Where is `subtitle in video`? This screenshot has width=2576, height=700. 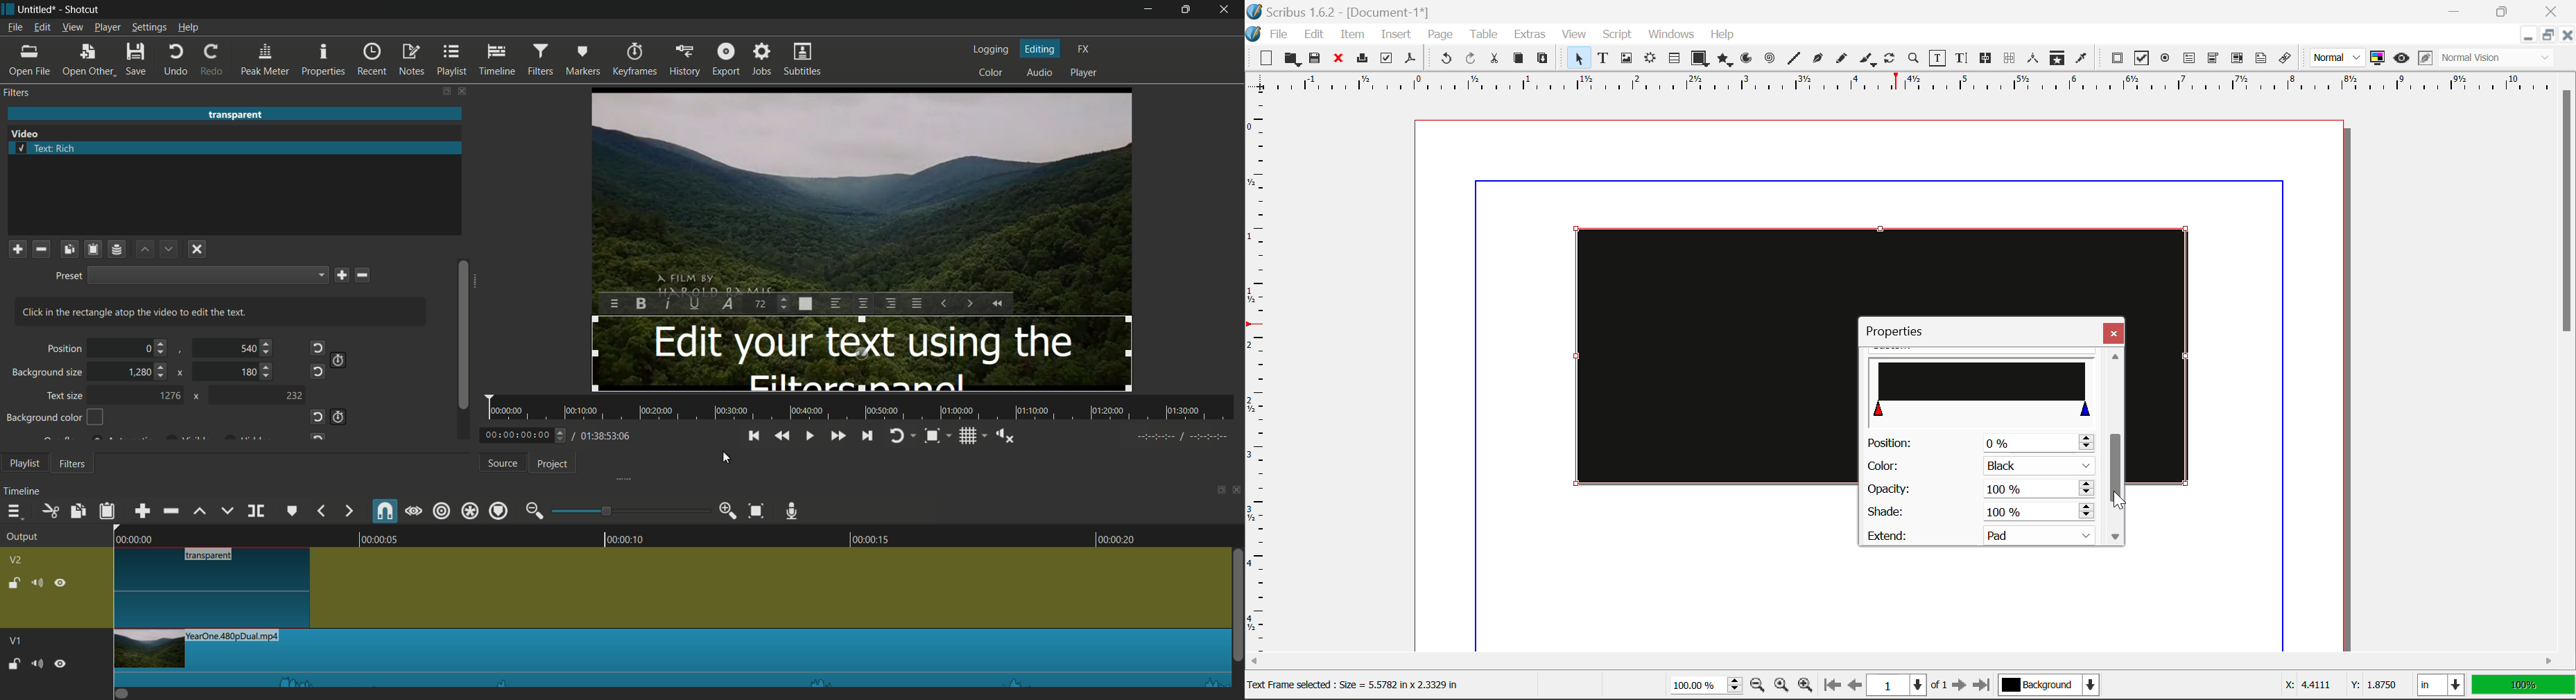 subtitle in video is located at coordinates (861, 353).